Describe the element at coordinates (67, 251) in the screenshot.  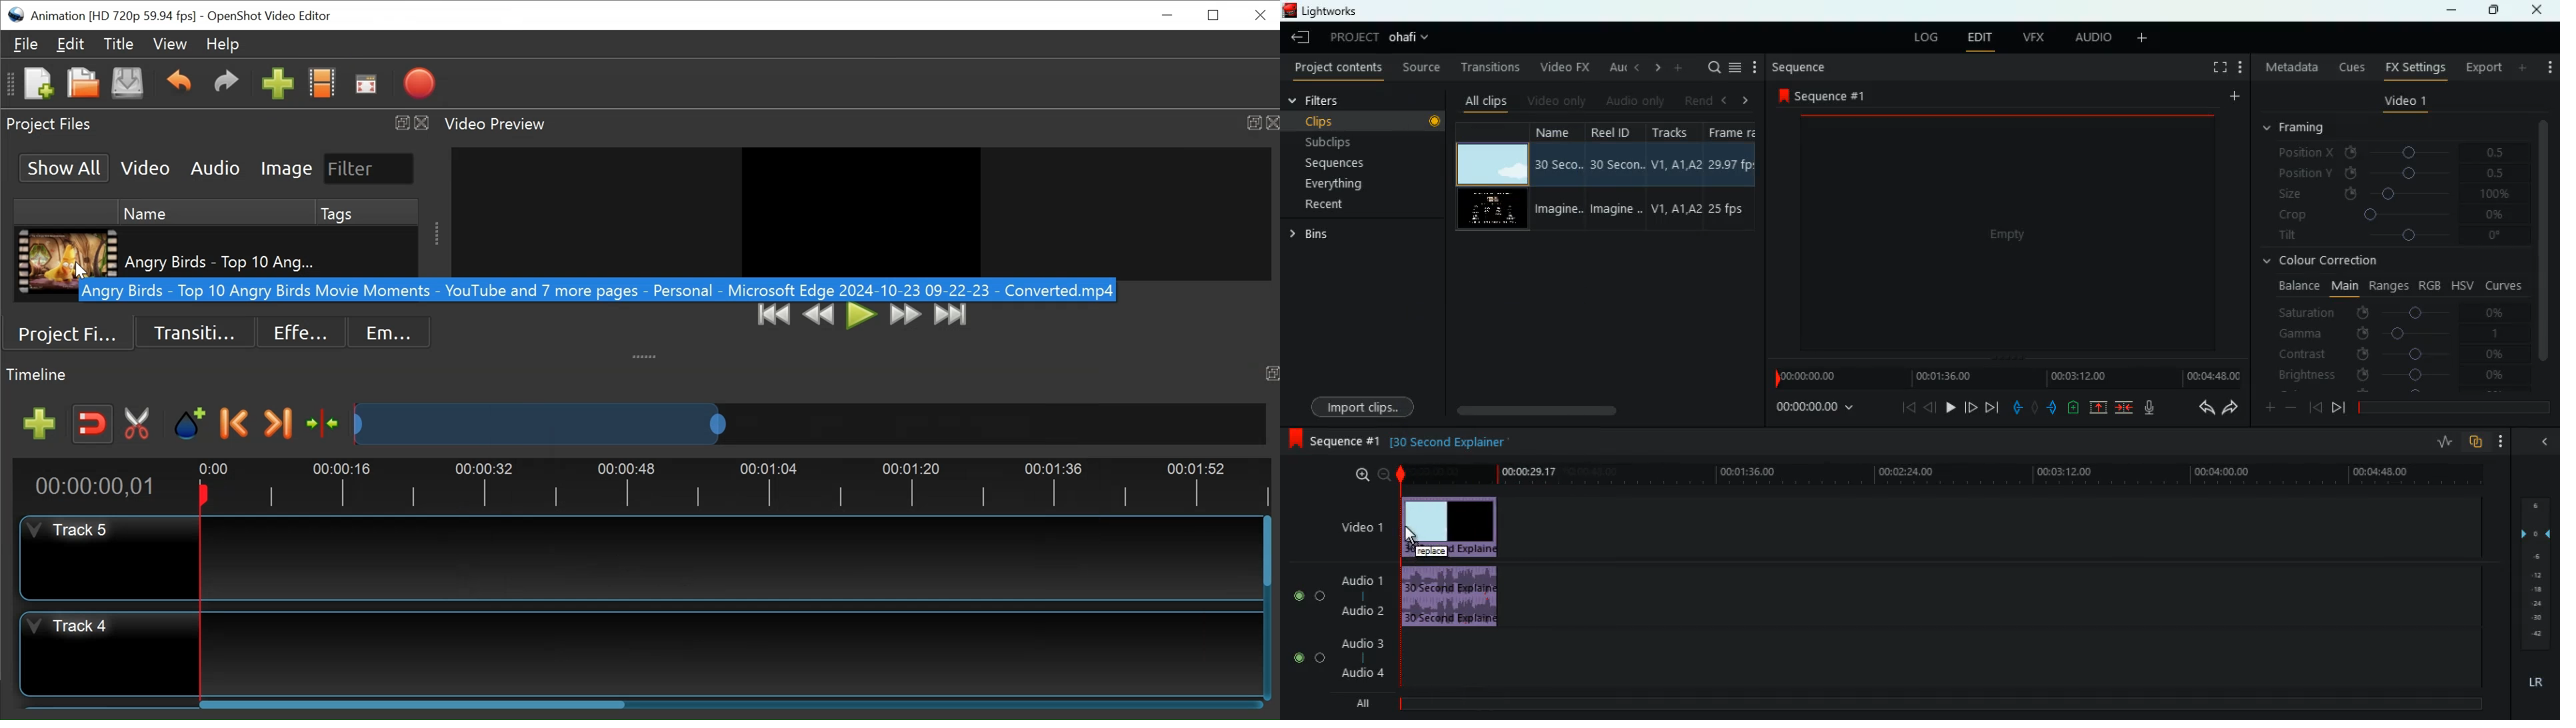
I see `Clip` at that location.